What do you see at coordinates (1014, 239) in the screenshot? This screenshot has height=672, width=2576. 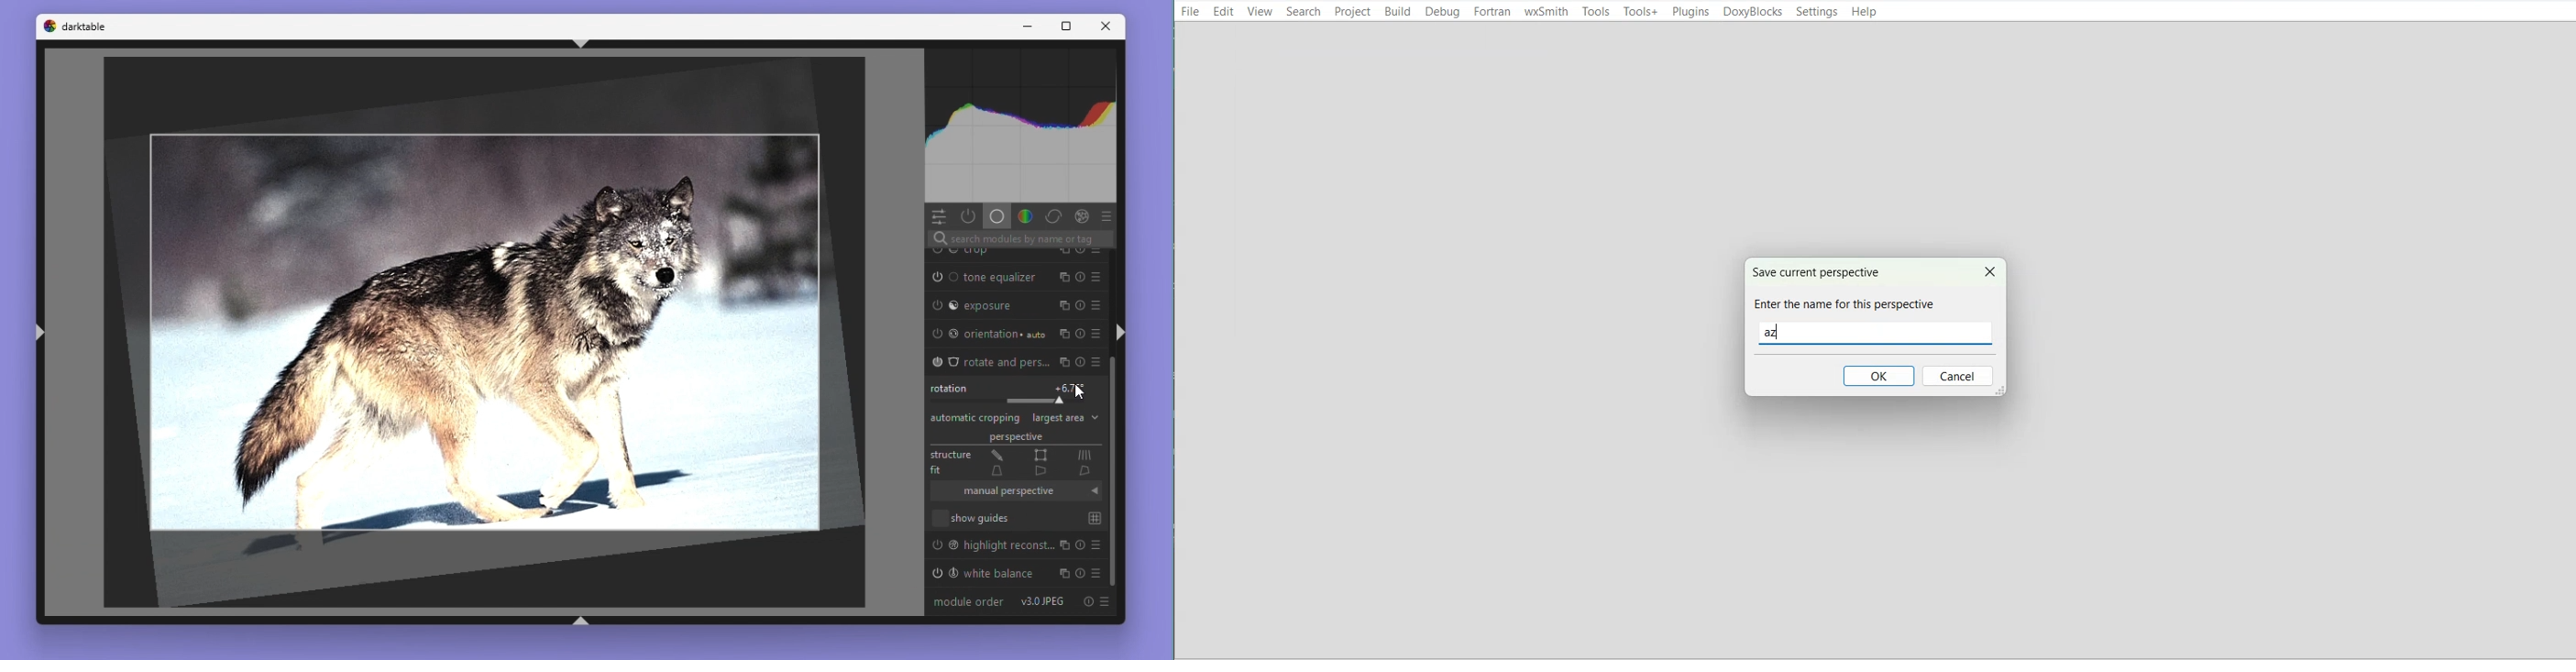 I see `Search bar` at bounding box center [1014, 239].